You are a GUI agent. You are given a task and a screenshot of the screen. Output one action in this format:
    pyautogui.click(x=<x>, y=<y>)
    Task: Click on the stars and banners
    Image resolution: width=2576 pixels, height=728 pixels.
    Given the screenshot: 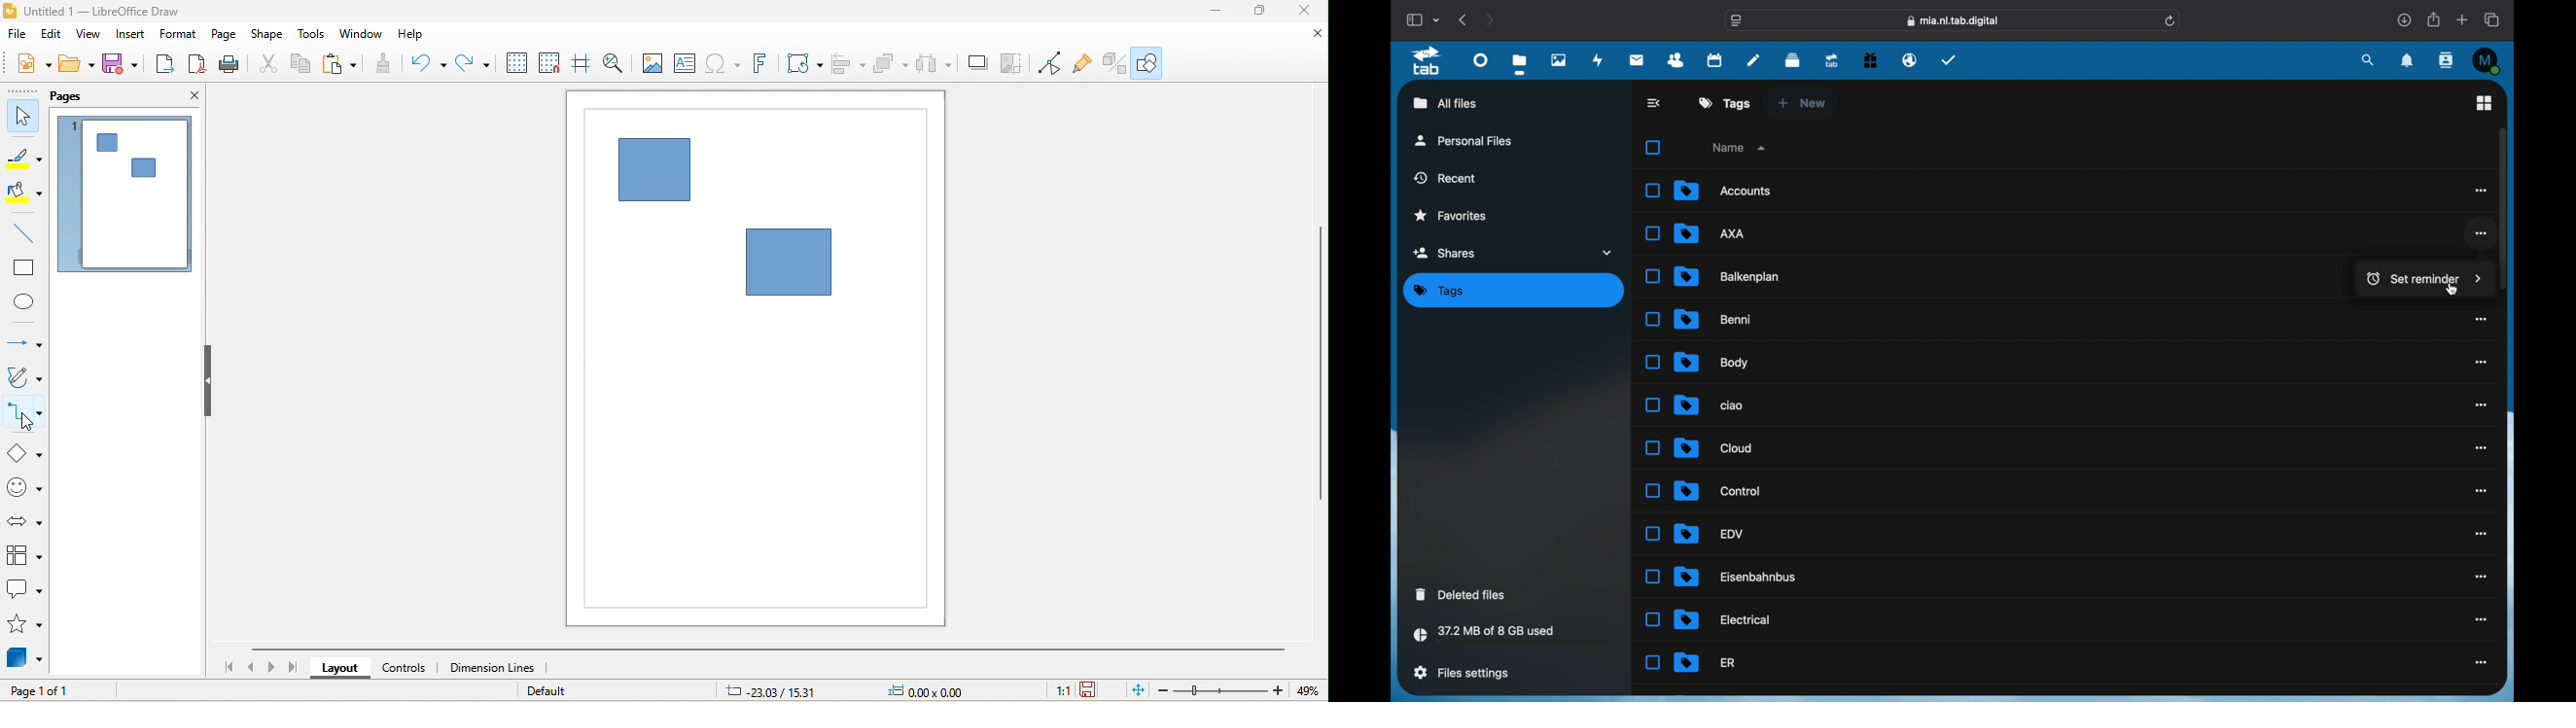 What is the action you would take?
    pyautogui.click(x=26, y=624)
    